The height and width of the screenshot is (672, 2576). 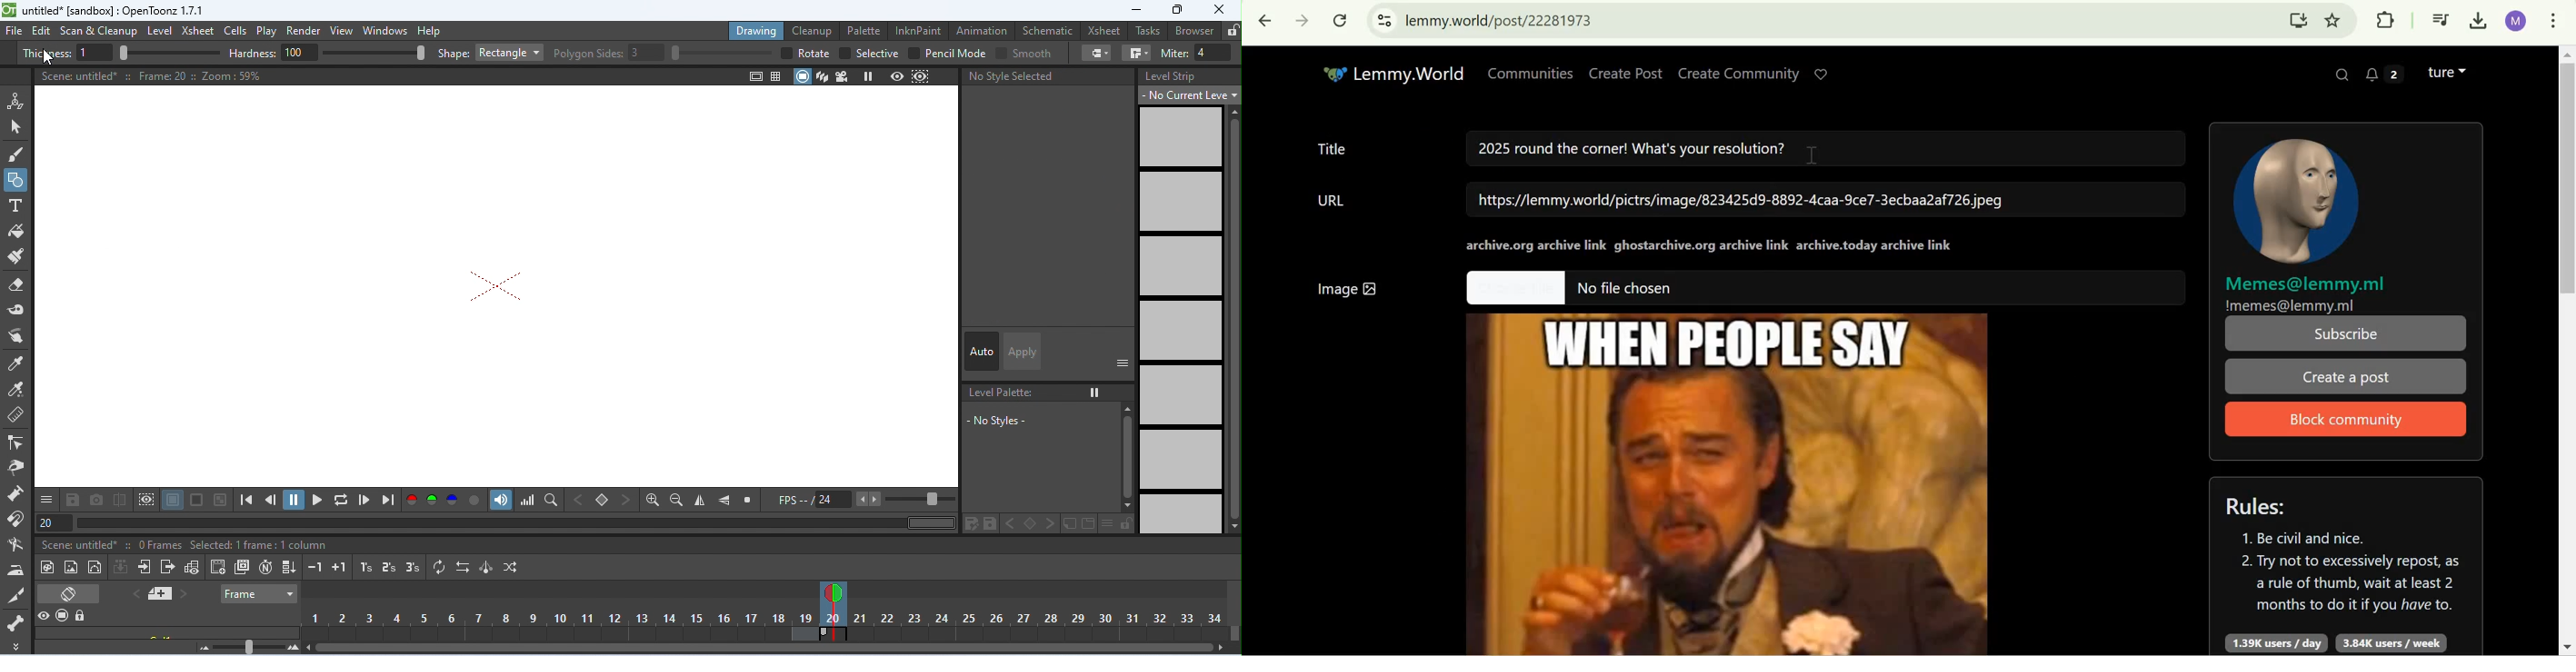 I want to click on color change in new page , so click(x=1087, y=523).